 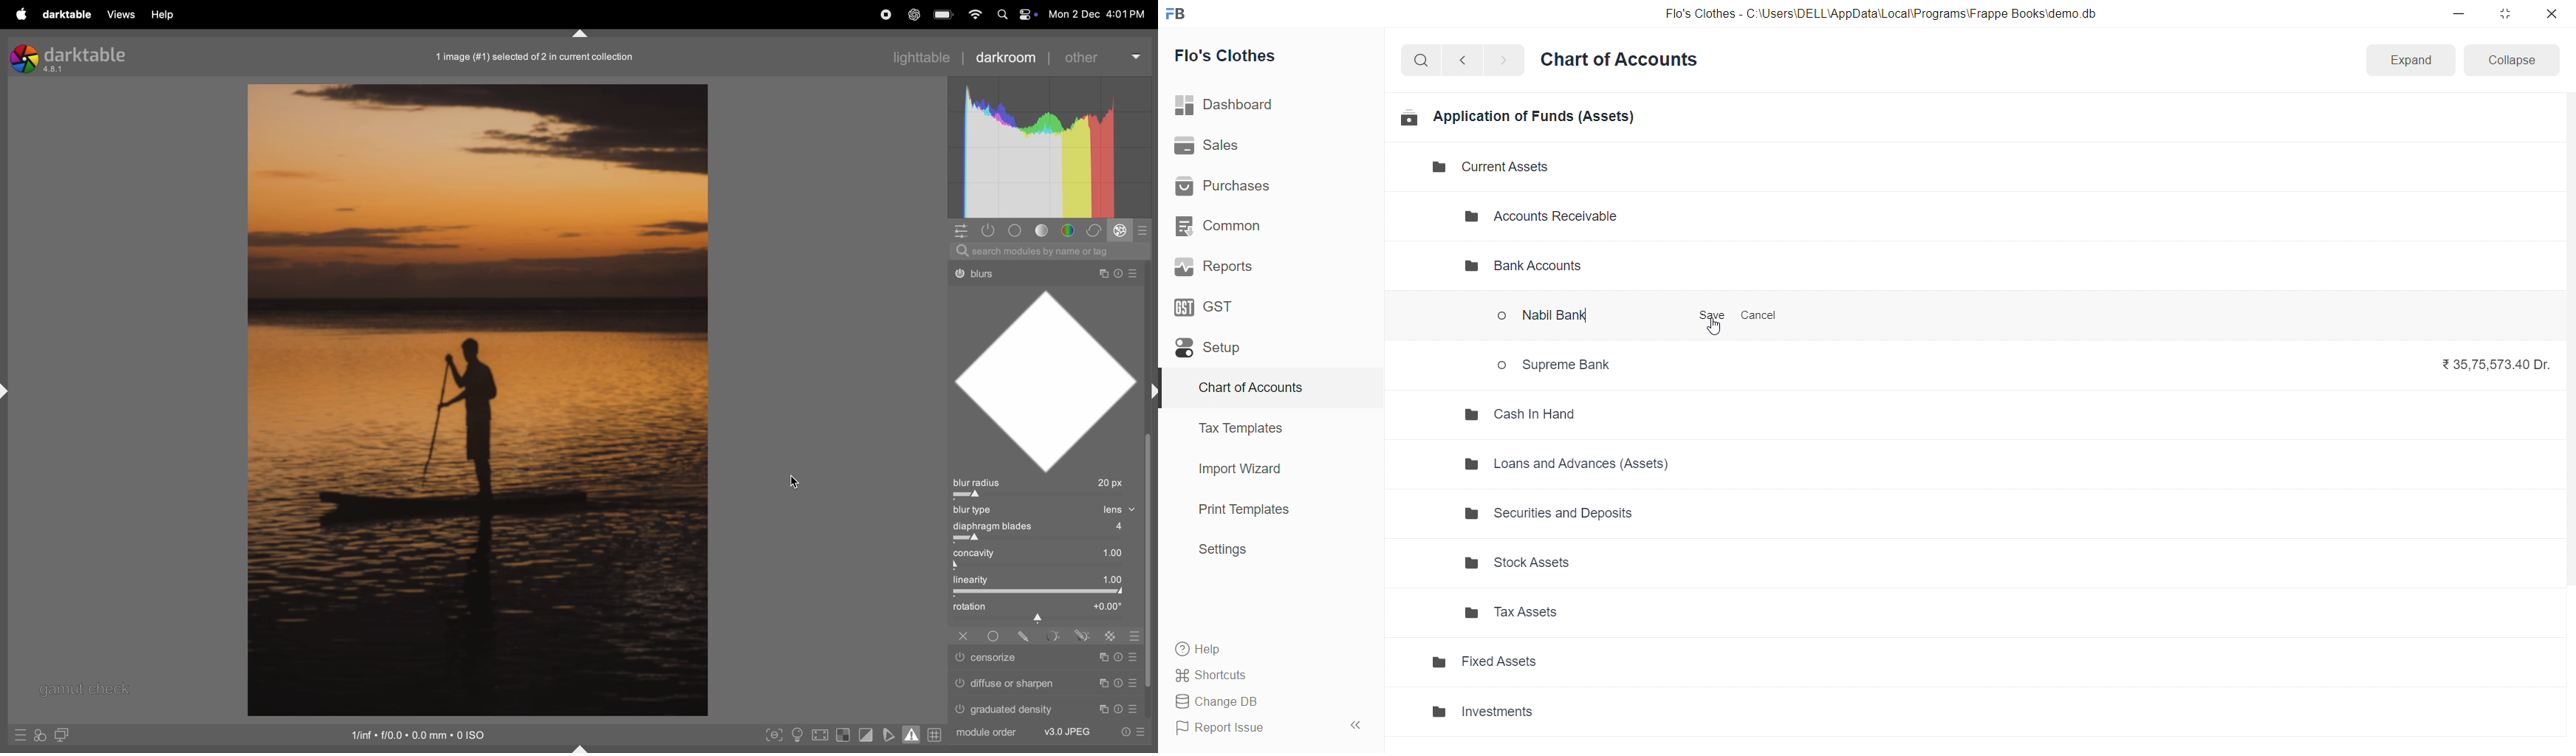 What do you see at coordinates (1712, 316) in the screenshot?
I see `Save` at bounding box center [1712, 316].